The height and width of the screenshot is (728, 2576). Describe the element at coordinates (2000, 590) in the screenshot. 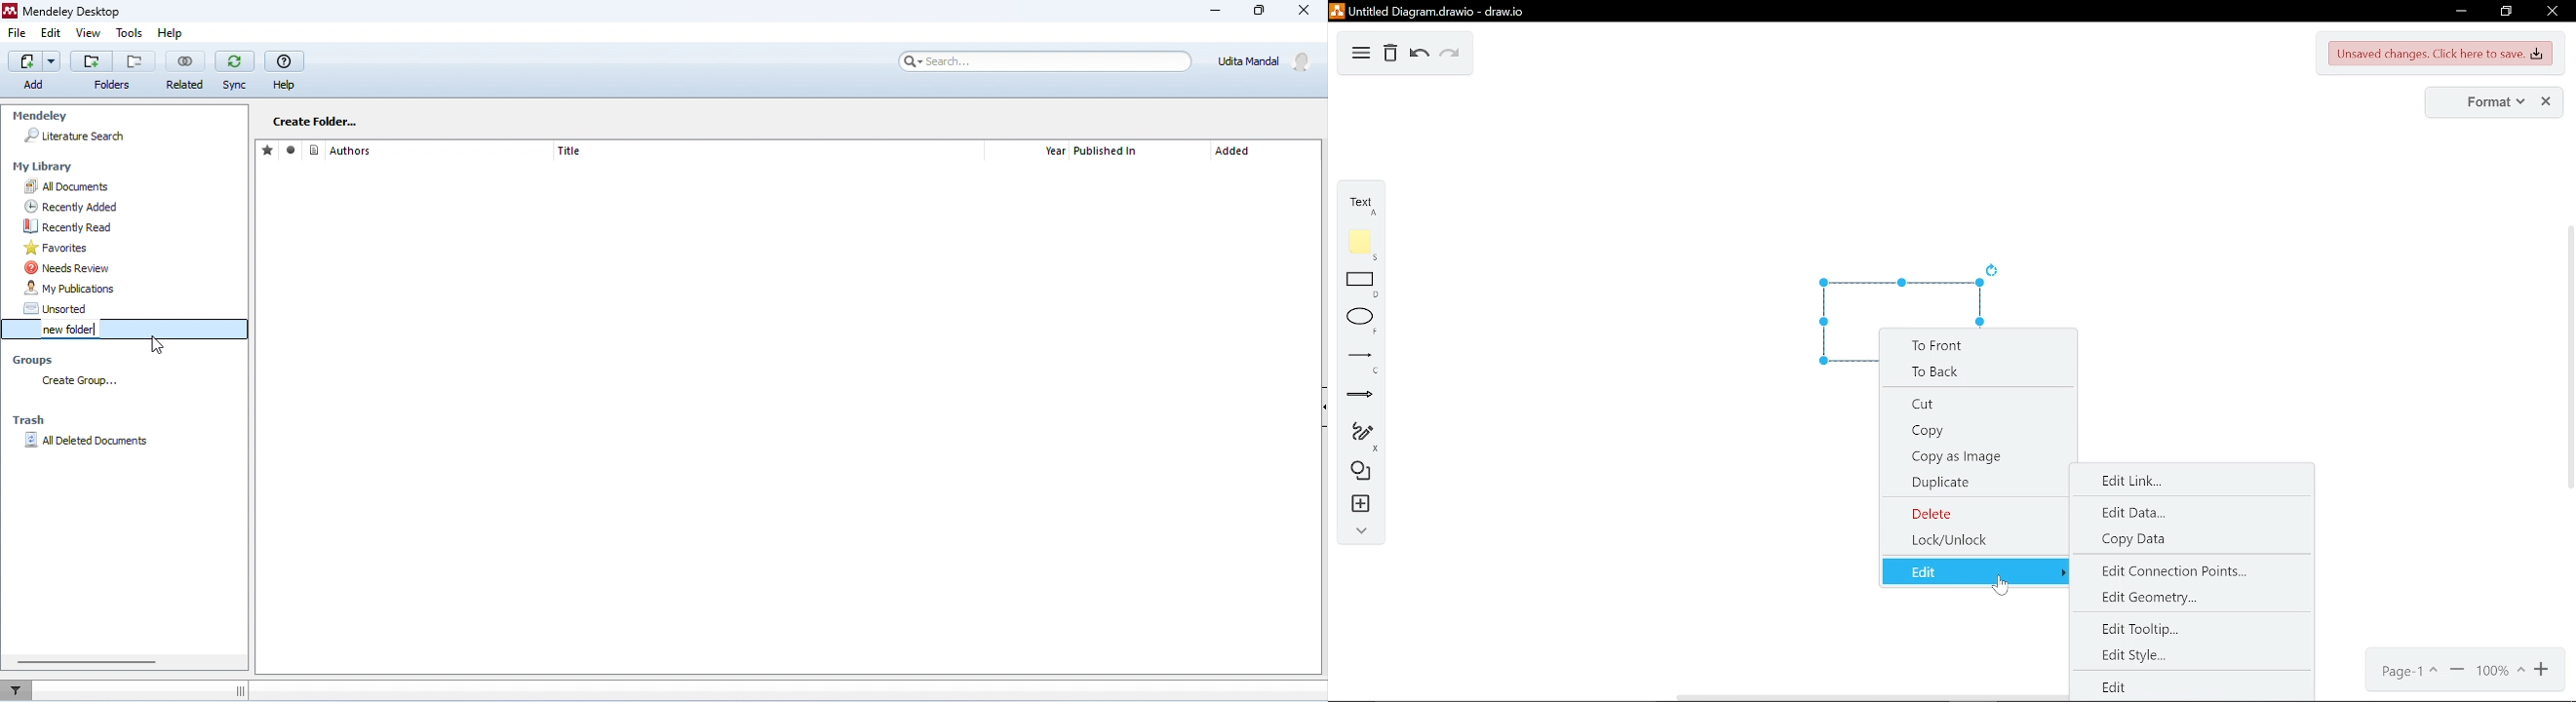

I see `cursor` at that location.